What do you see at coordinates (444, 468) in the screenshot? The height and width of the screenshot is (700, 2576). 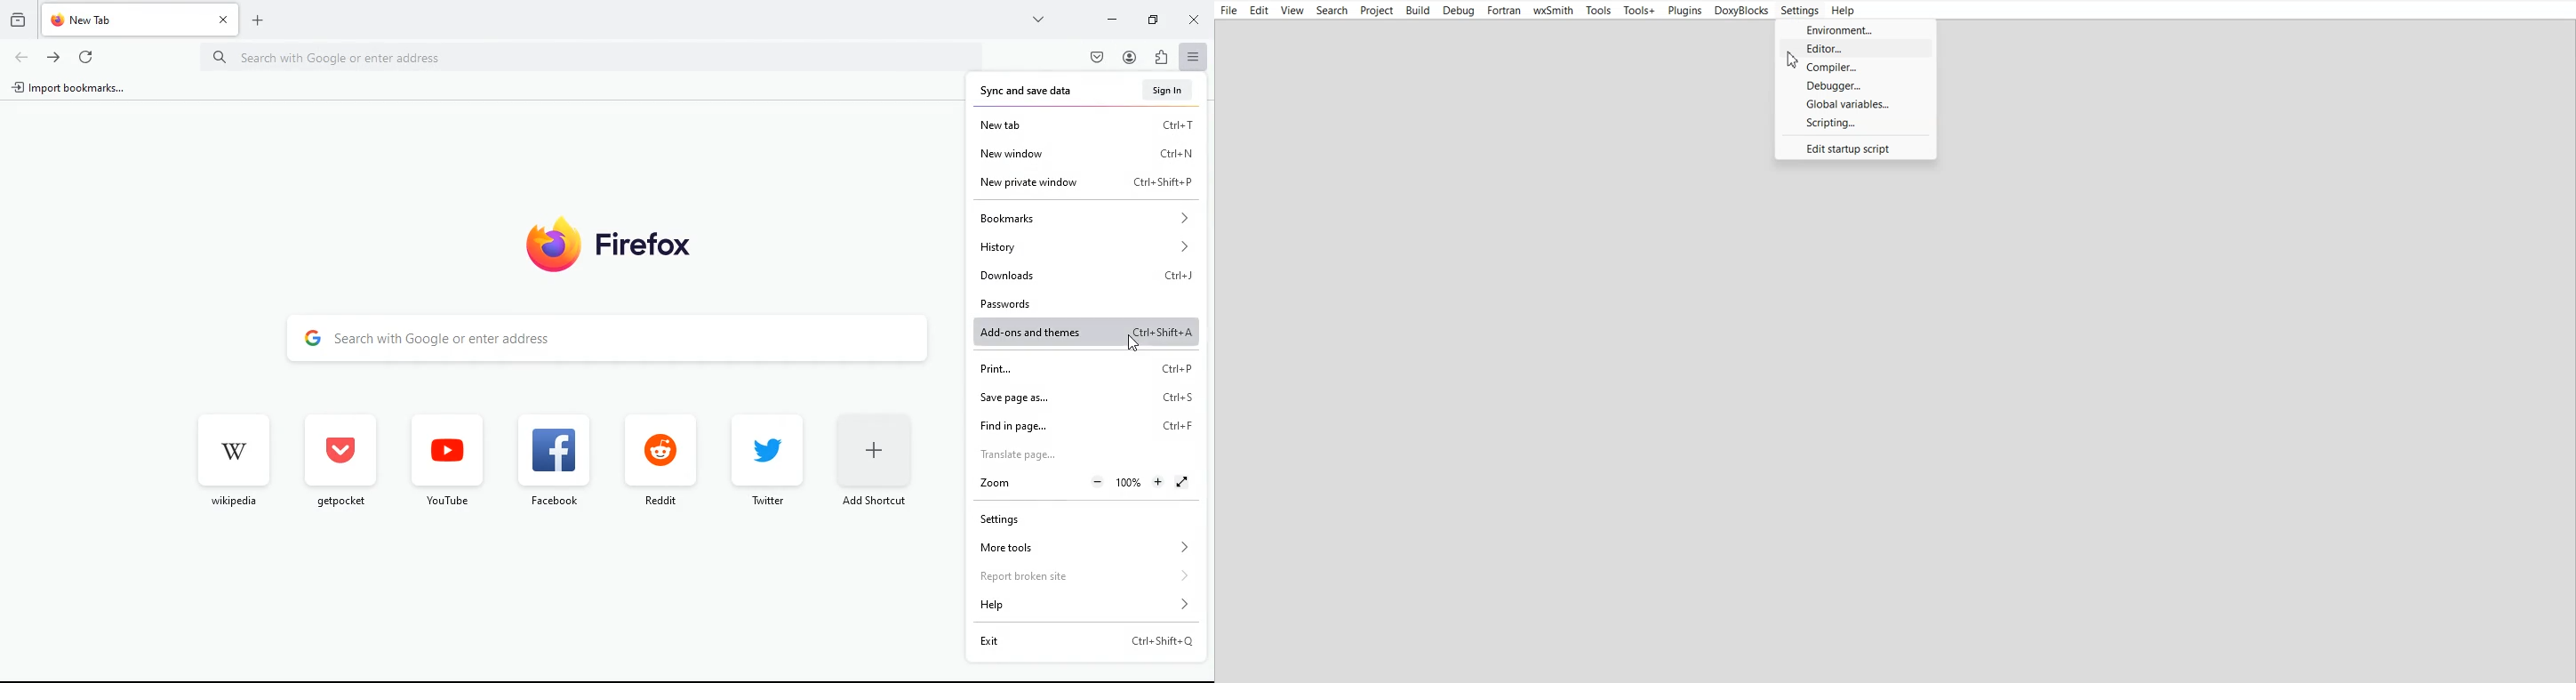 I see `youtube` at bounding box center [444, 468].